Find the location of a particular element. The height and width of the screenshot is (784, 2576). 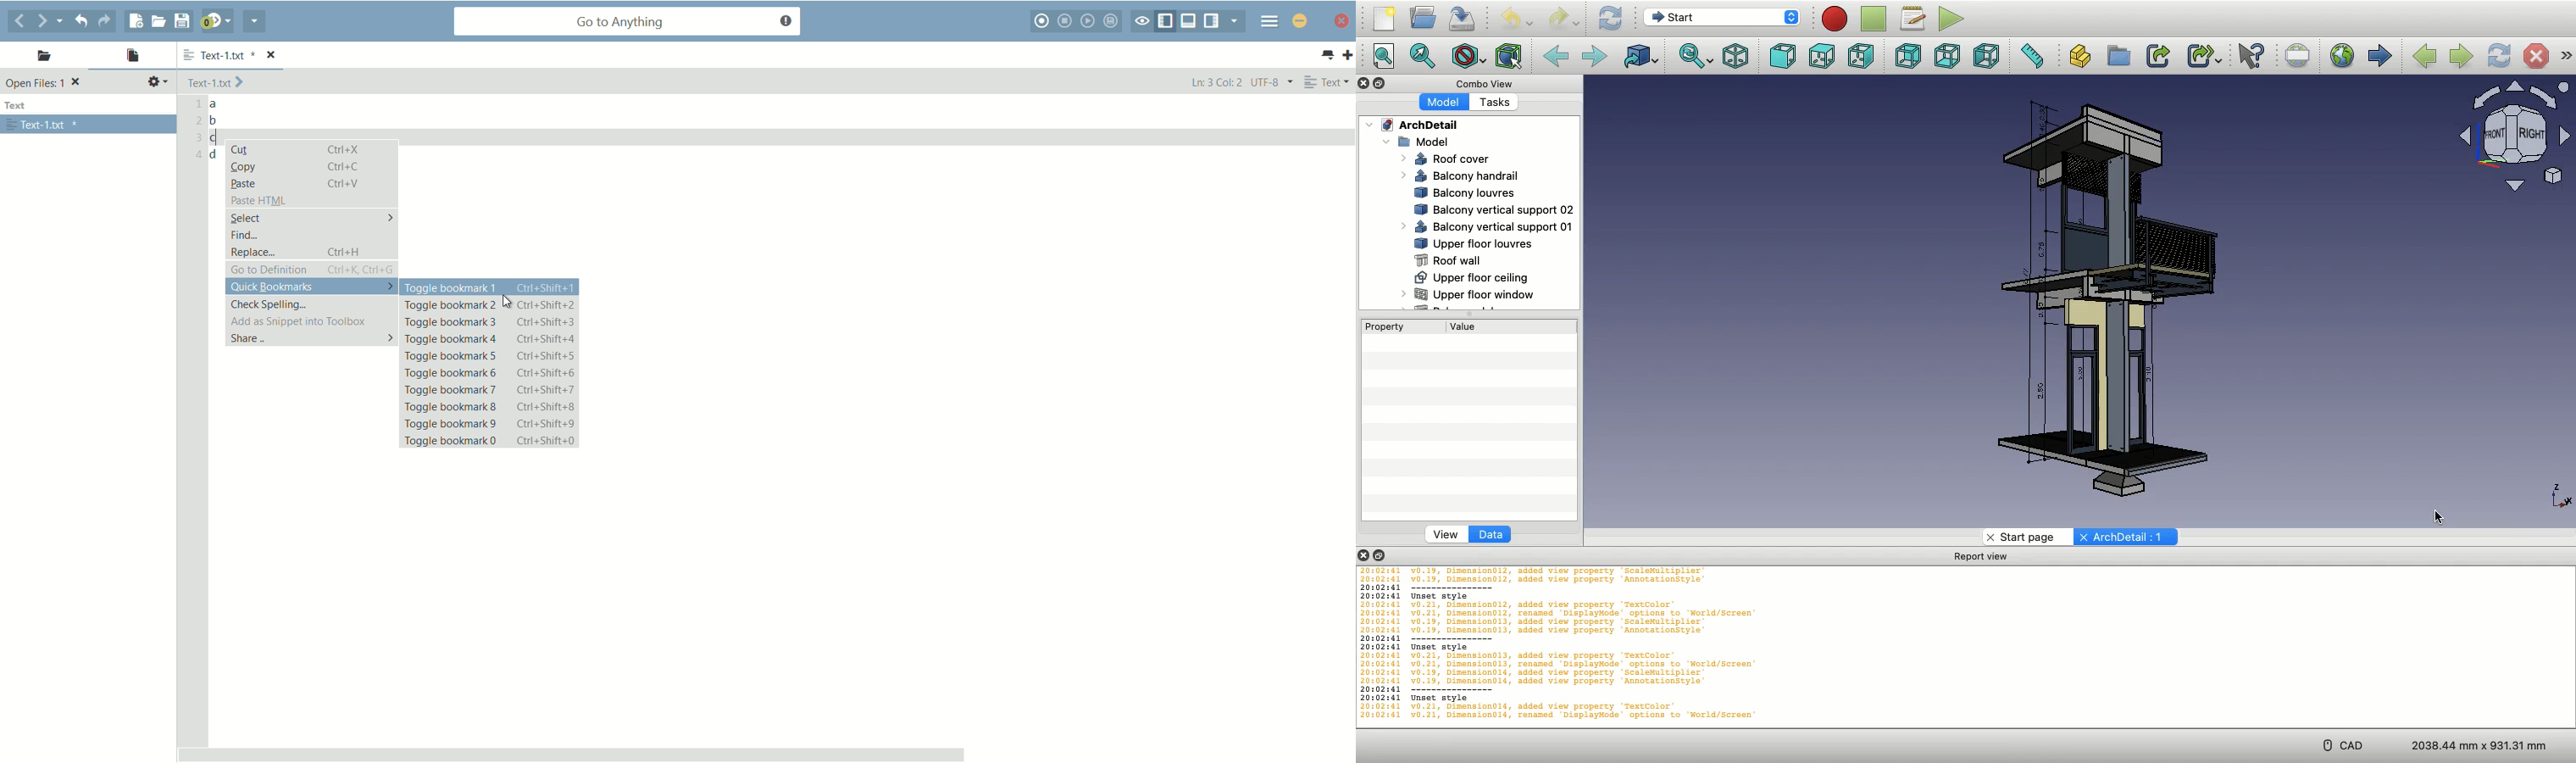

Refresh is located at coordinates (1612, 19).